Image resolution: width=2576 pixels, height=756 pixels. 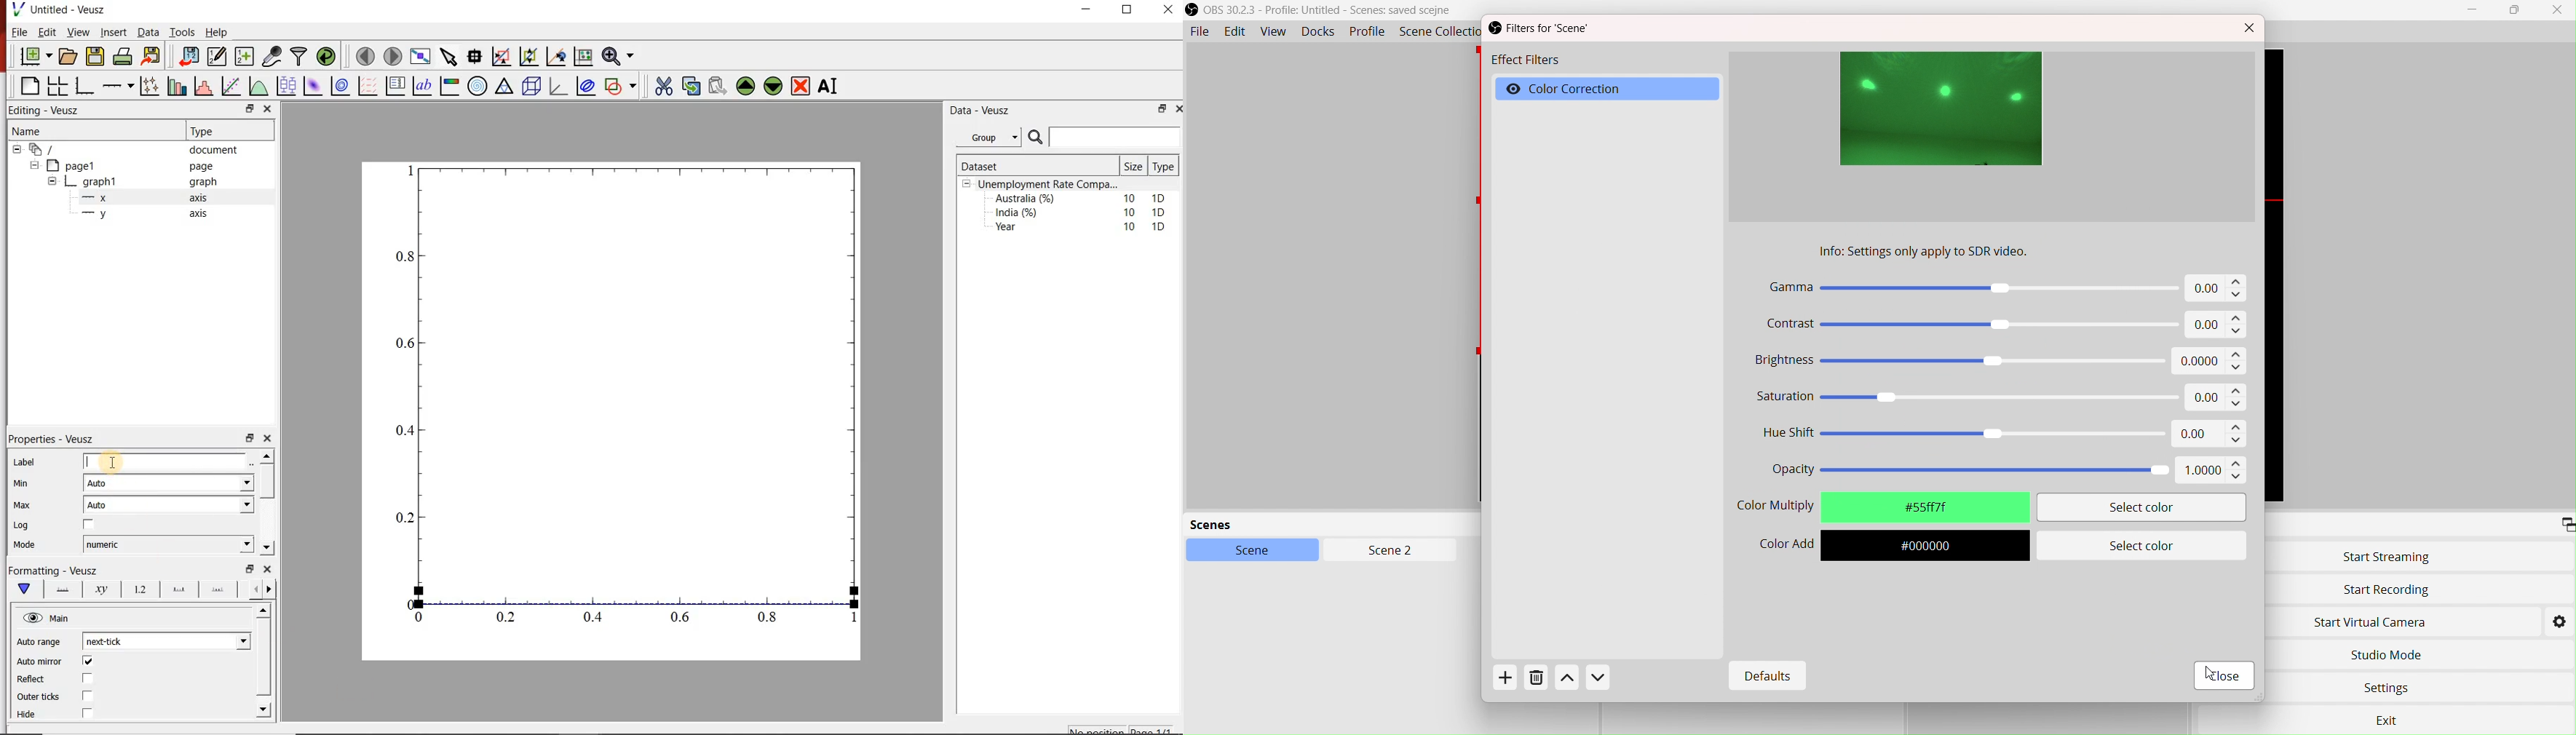 What do you see at coordinates (1764, 677) in the screenshot?
I see `Defaults` at bounding box center [1764, 677].